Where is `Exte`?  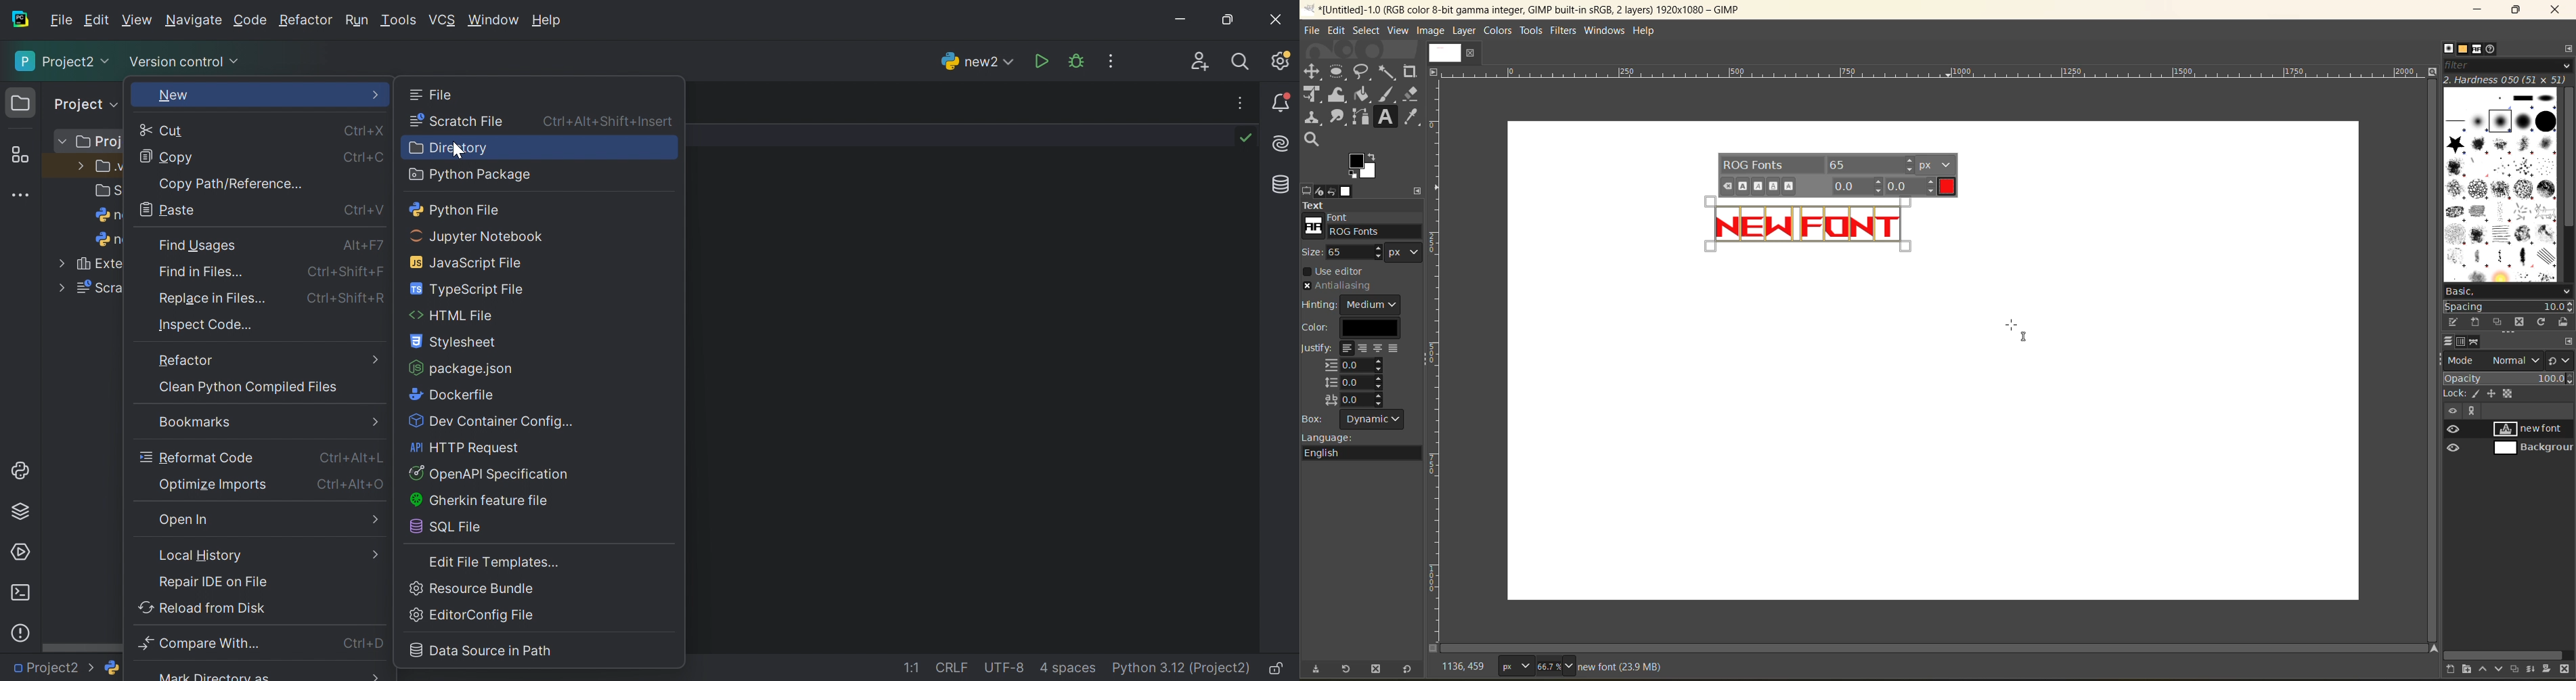 Exte is located at coordinates (97, 263).